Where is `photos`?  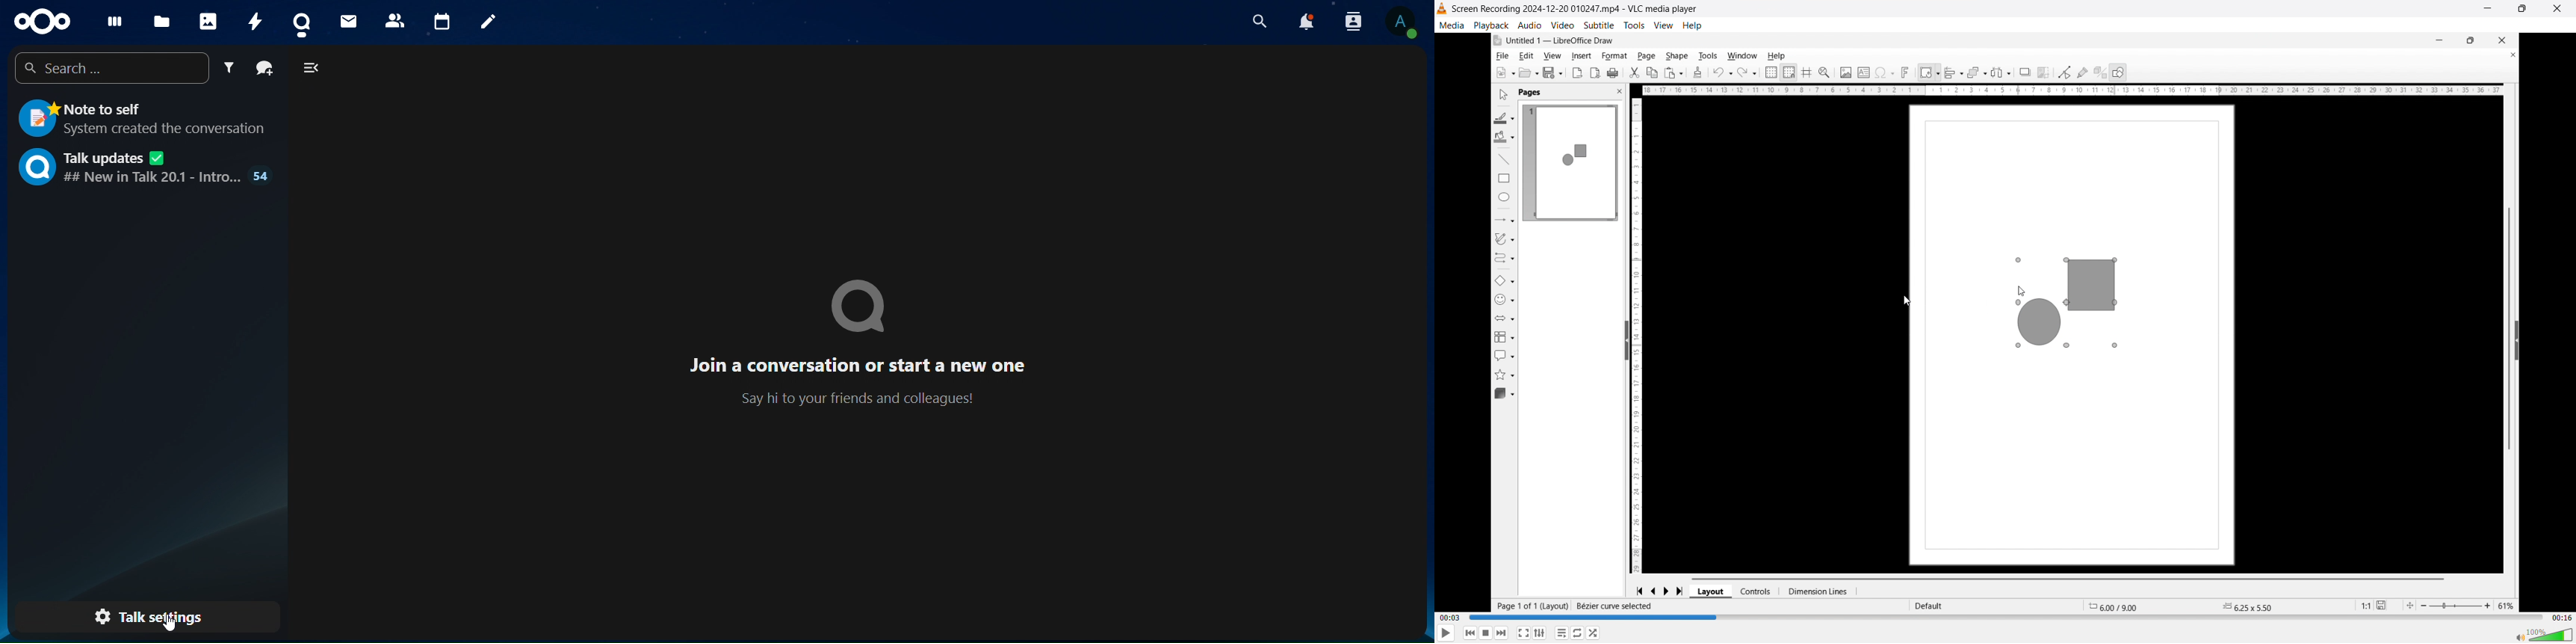
photos is located at coordinates (211, 19).